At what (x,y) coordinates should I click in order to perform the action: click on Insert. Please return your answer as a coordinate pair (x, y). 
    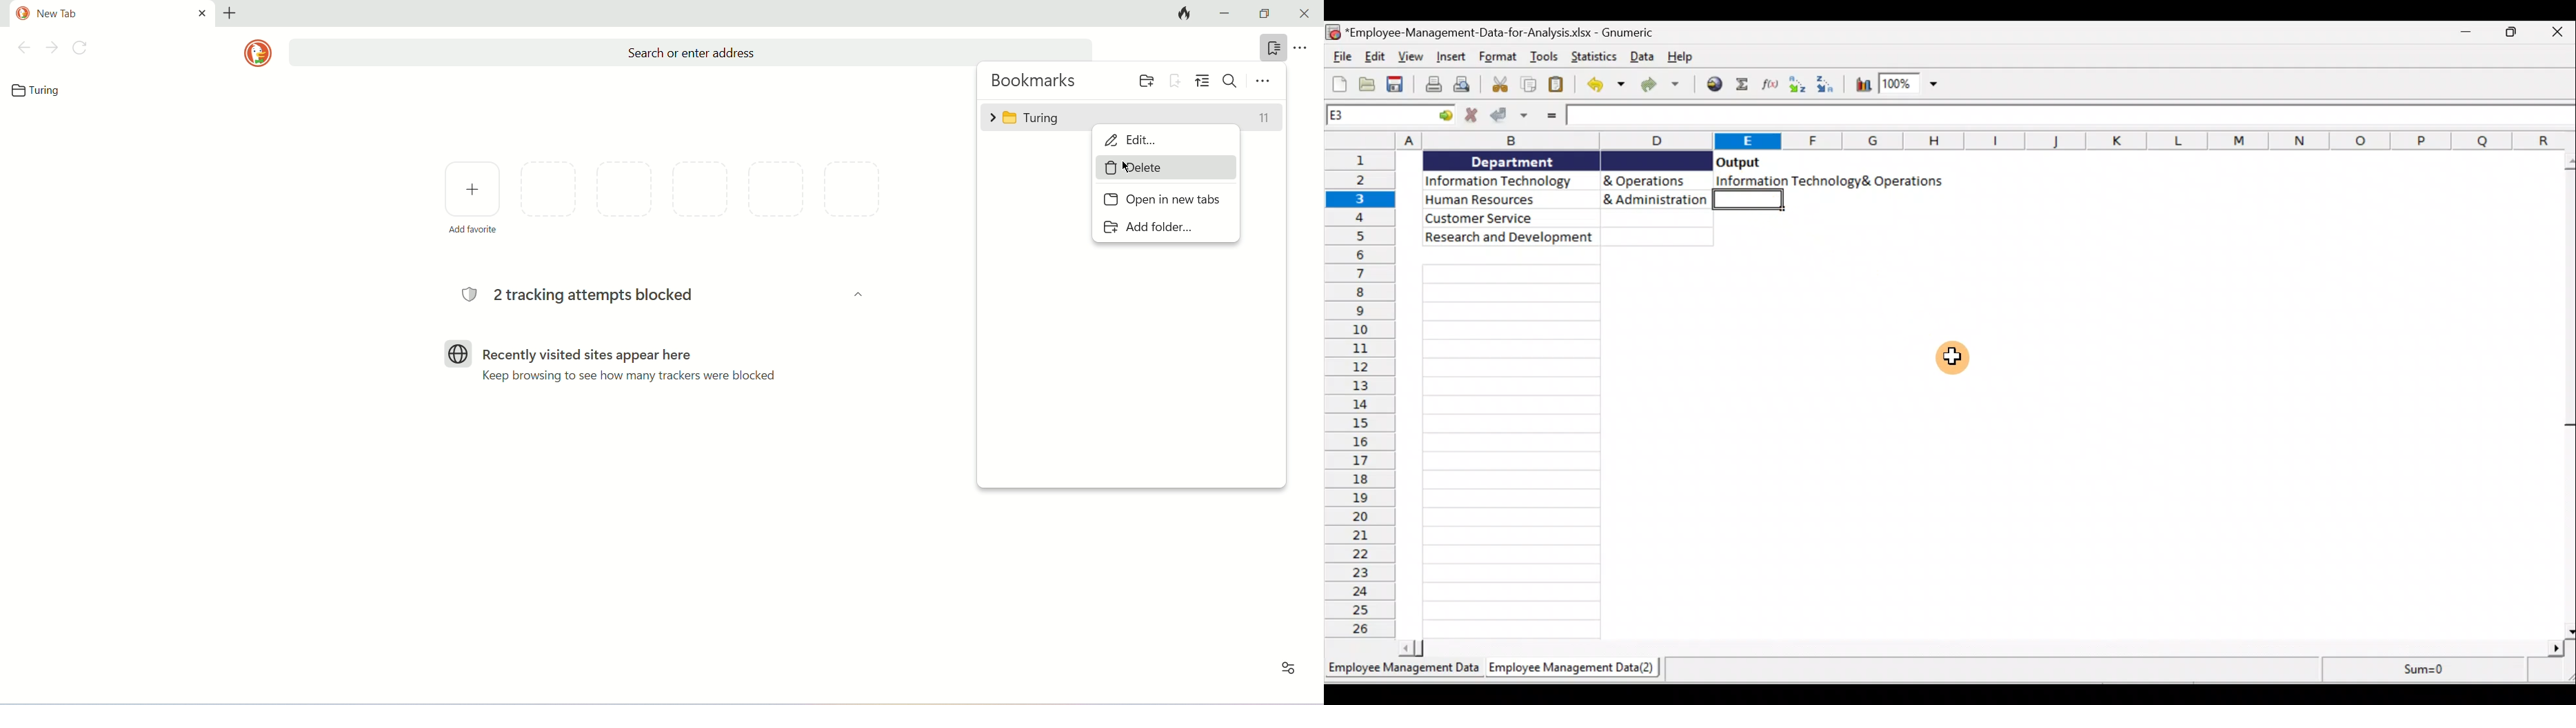
    Looking at the image, I should click on (1450, 55).